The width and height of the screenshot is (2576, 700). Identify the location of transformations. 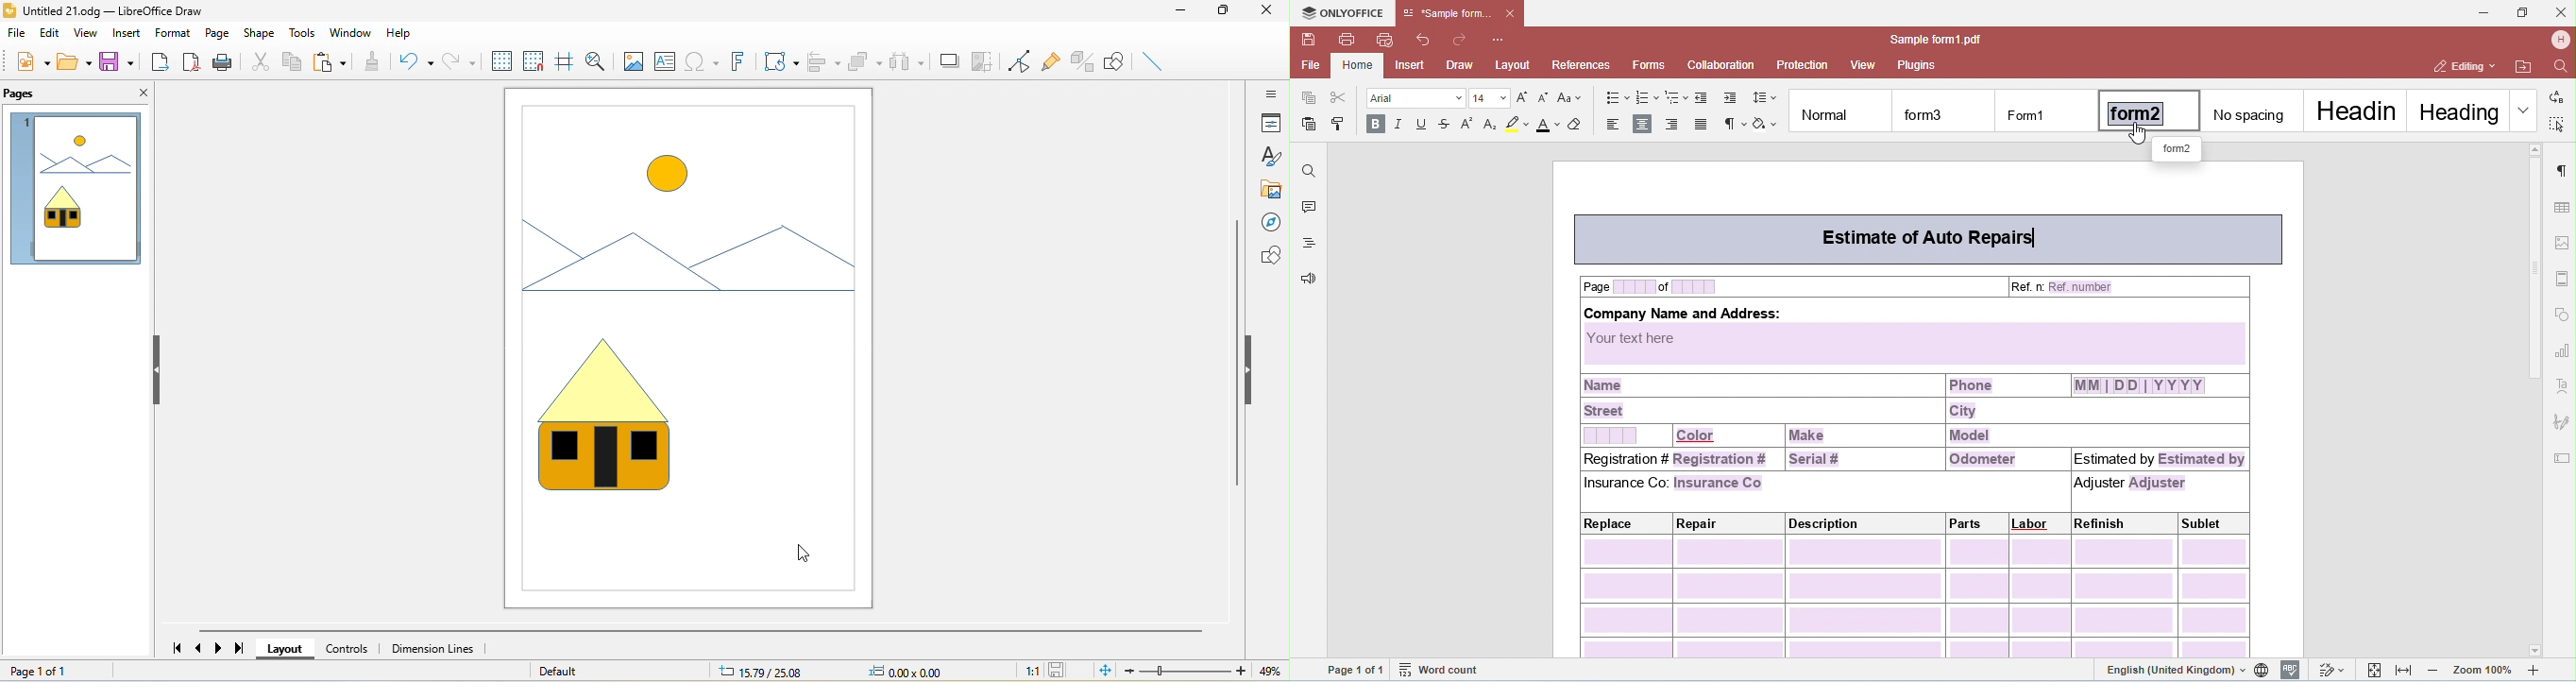
(780, 62).